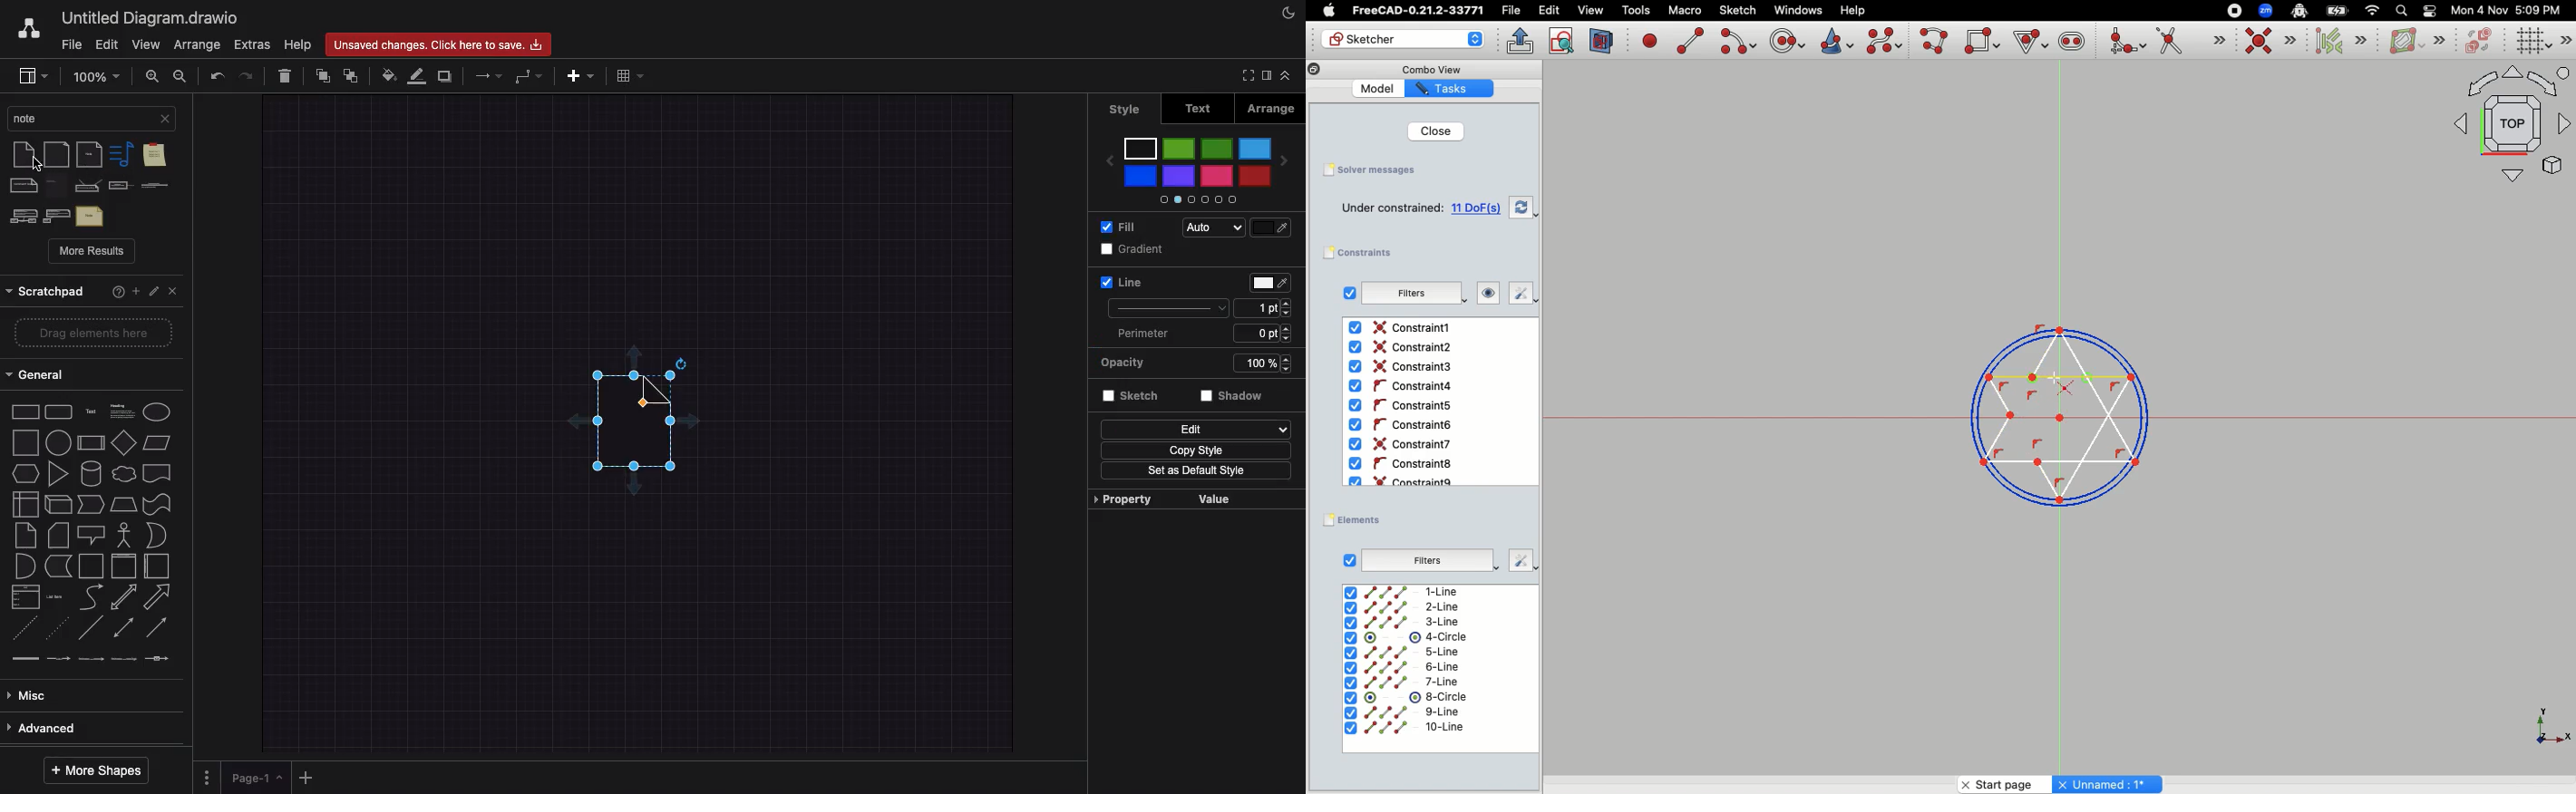 This screenshot has width=2576, height=812. What do you see at coordinates (1350, 559) in the screenshot?
I see `Checkbox` at bounding box center [1350, 559].